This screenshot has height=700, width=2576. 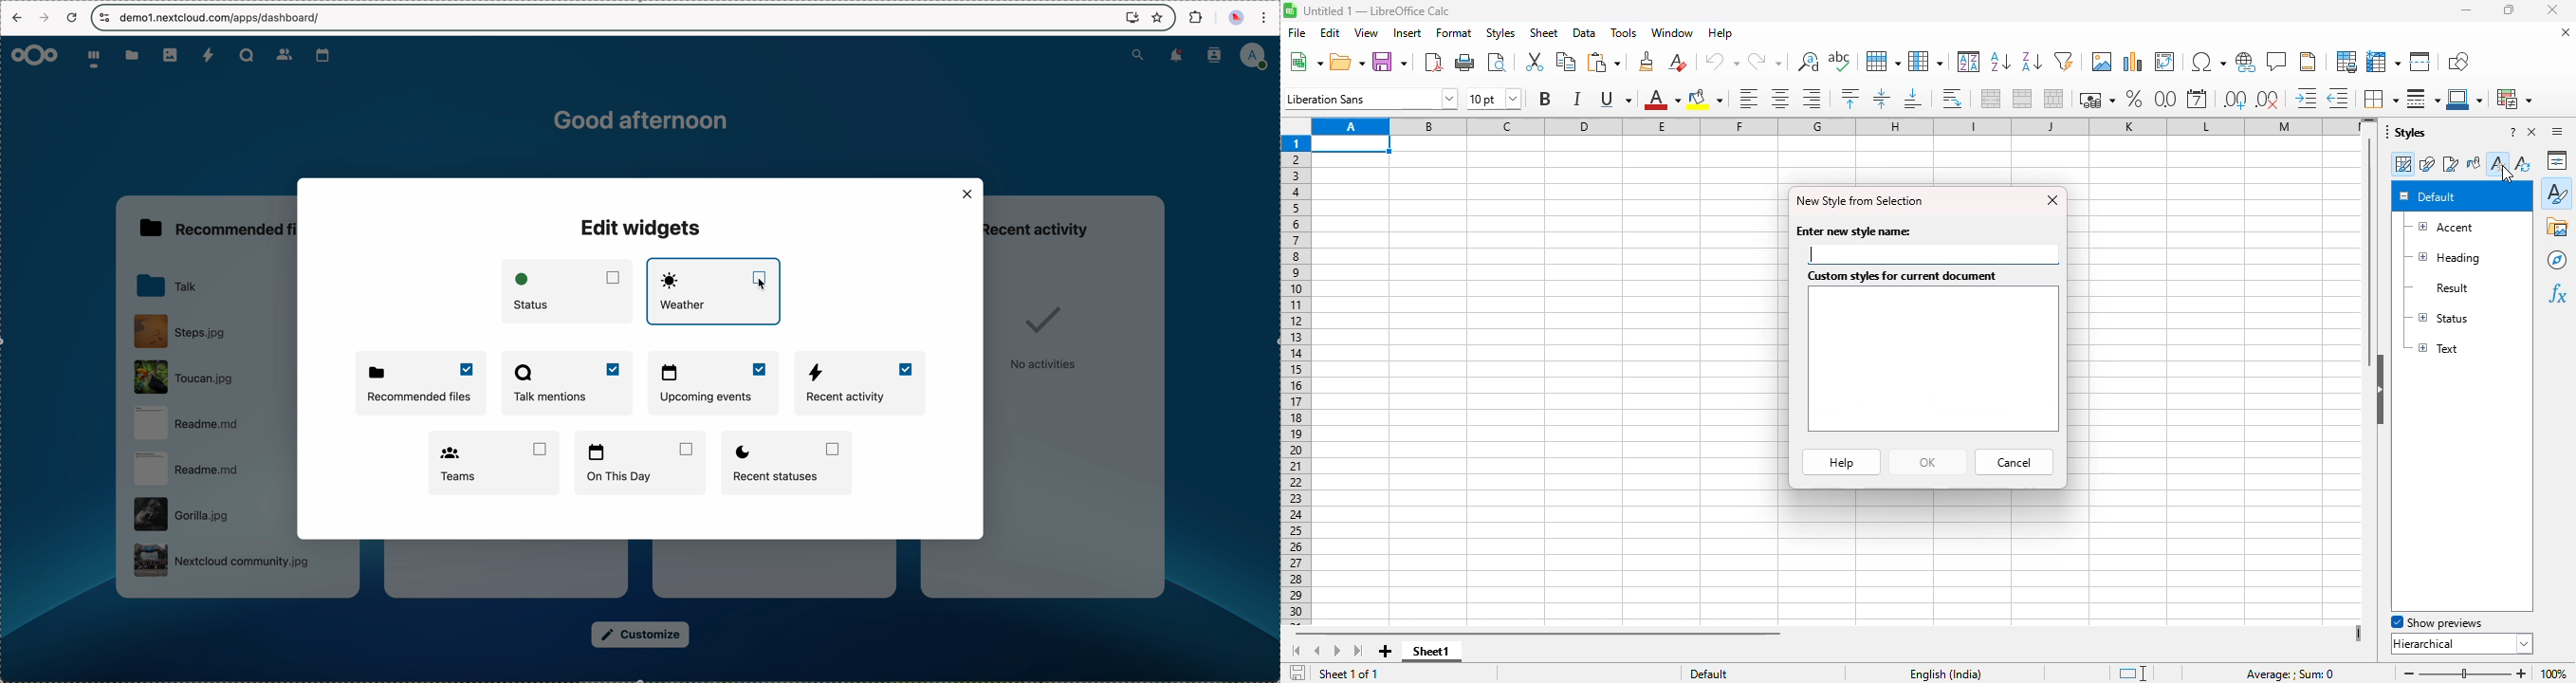 I want to click on insert chart, so click(x=2133, y=62).